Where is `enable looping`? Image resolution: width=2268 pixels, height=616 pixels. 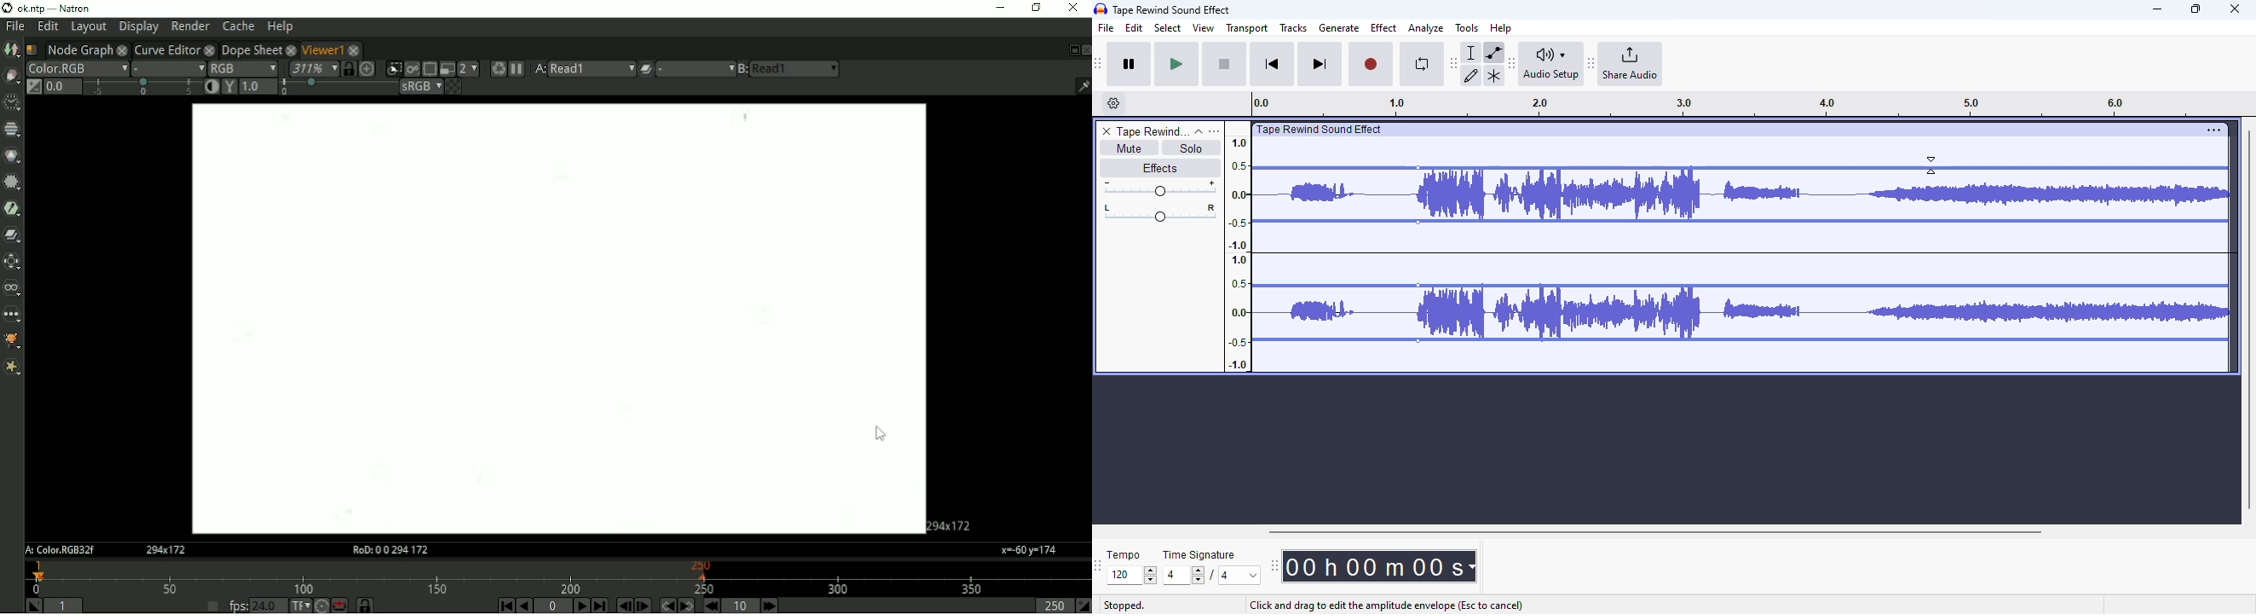 enable looping is located at coordinates (1421, 64).